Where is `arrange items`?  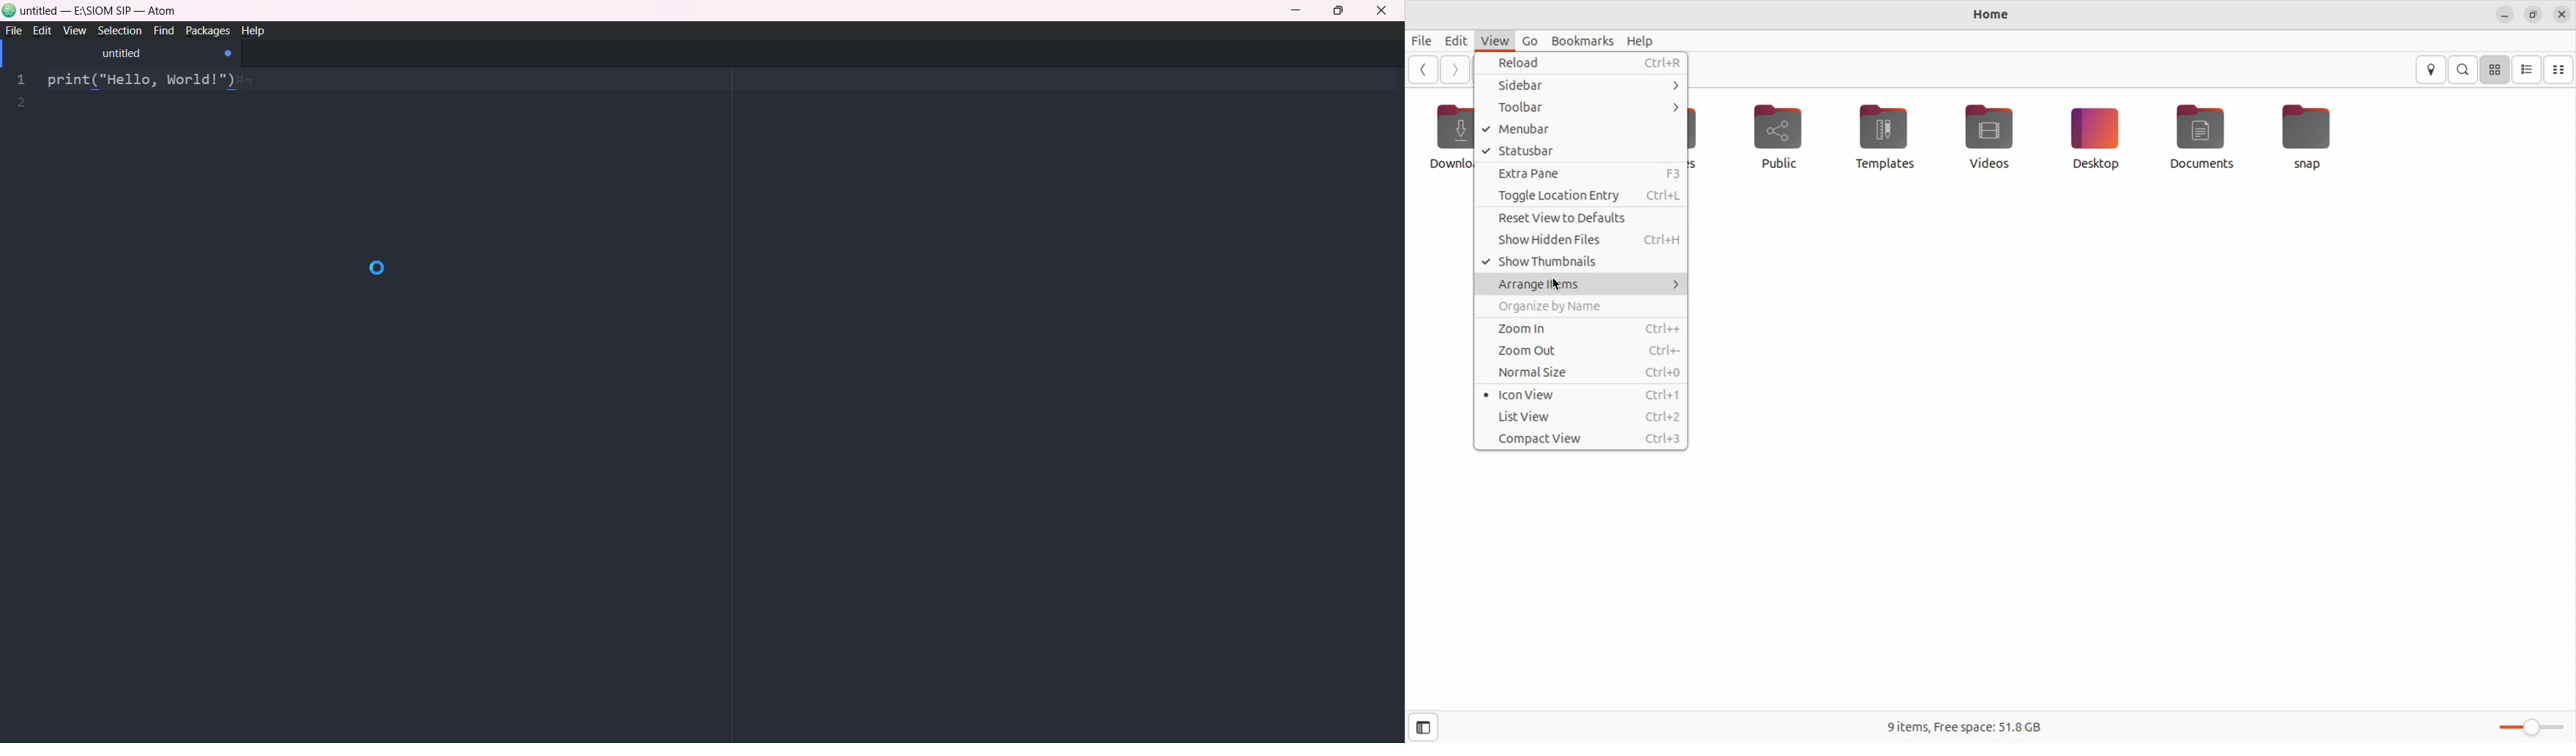
arrange items is located at coordinates (1582, 285).